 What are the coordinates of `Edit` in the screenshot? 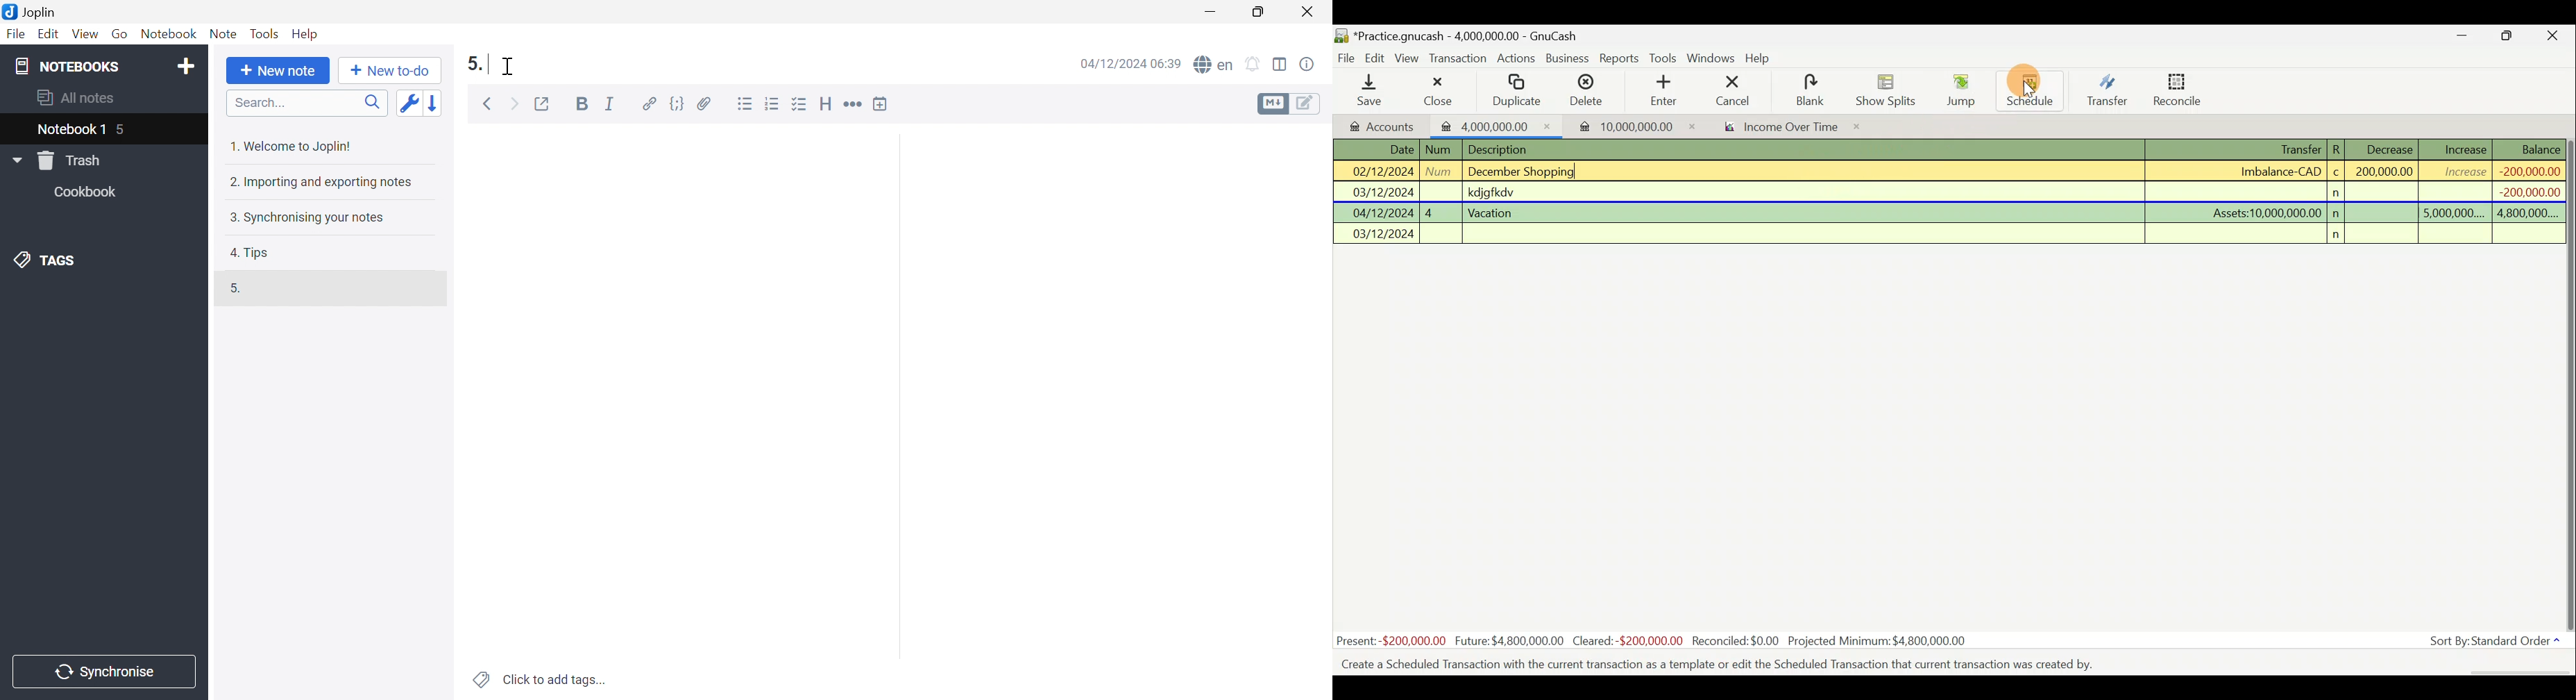 It's located at (1377, 57).